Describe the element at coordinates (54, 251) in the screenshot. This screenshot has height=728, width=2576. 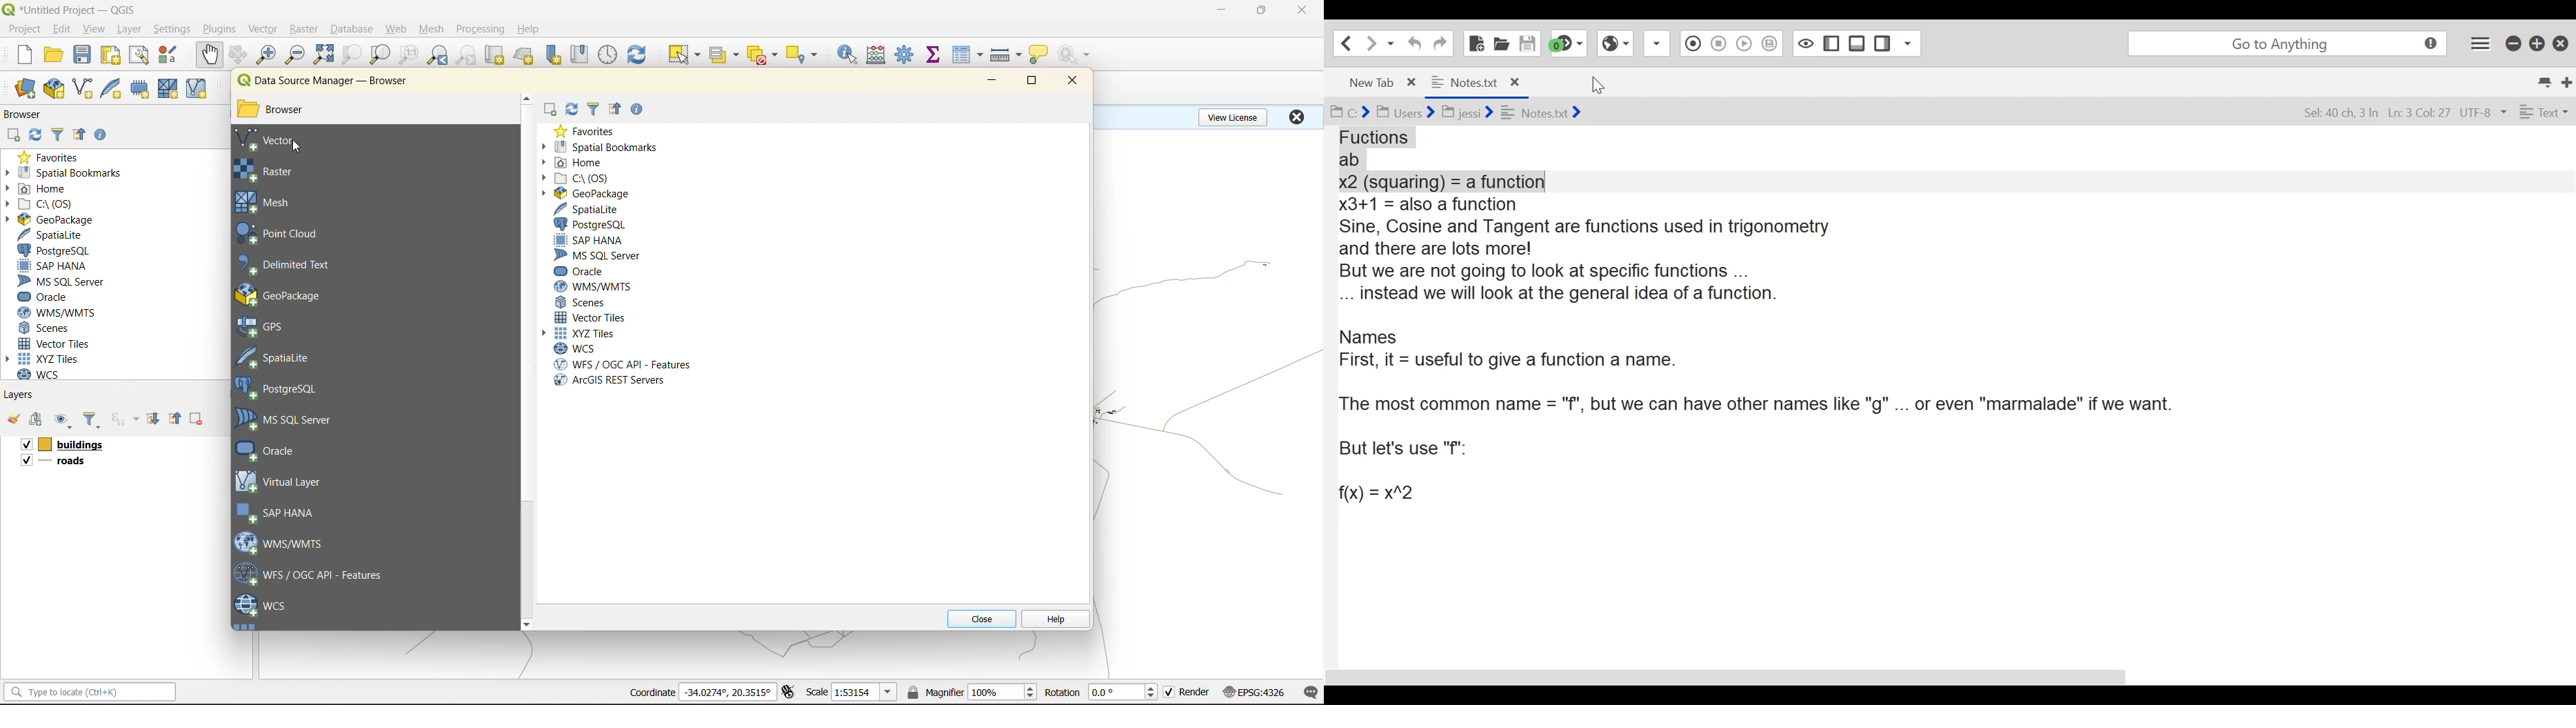
I see `postgresql` at that location.